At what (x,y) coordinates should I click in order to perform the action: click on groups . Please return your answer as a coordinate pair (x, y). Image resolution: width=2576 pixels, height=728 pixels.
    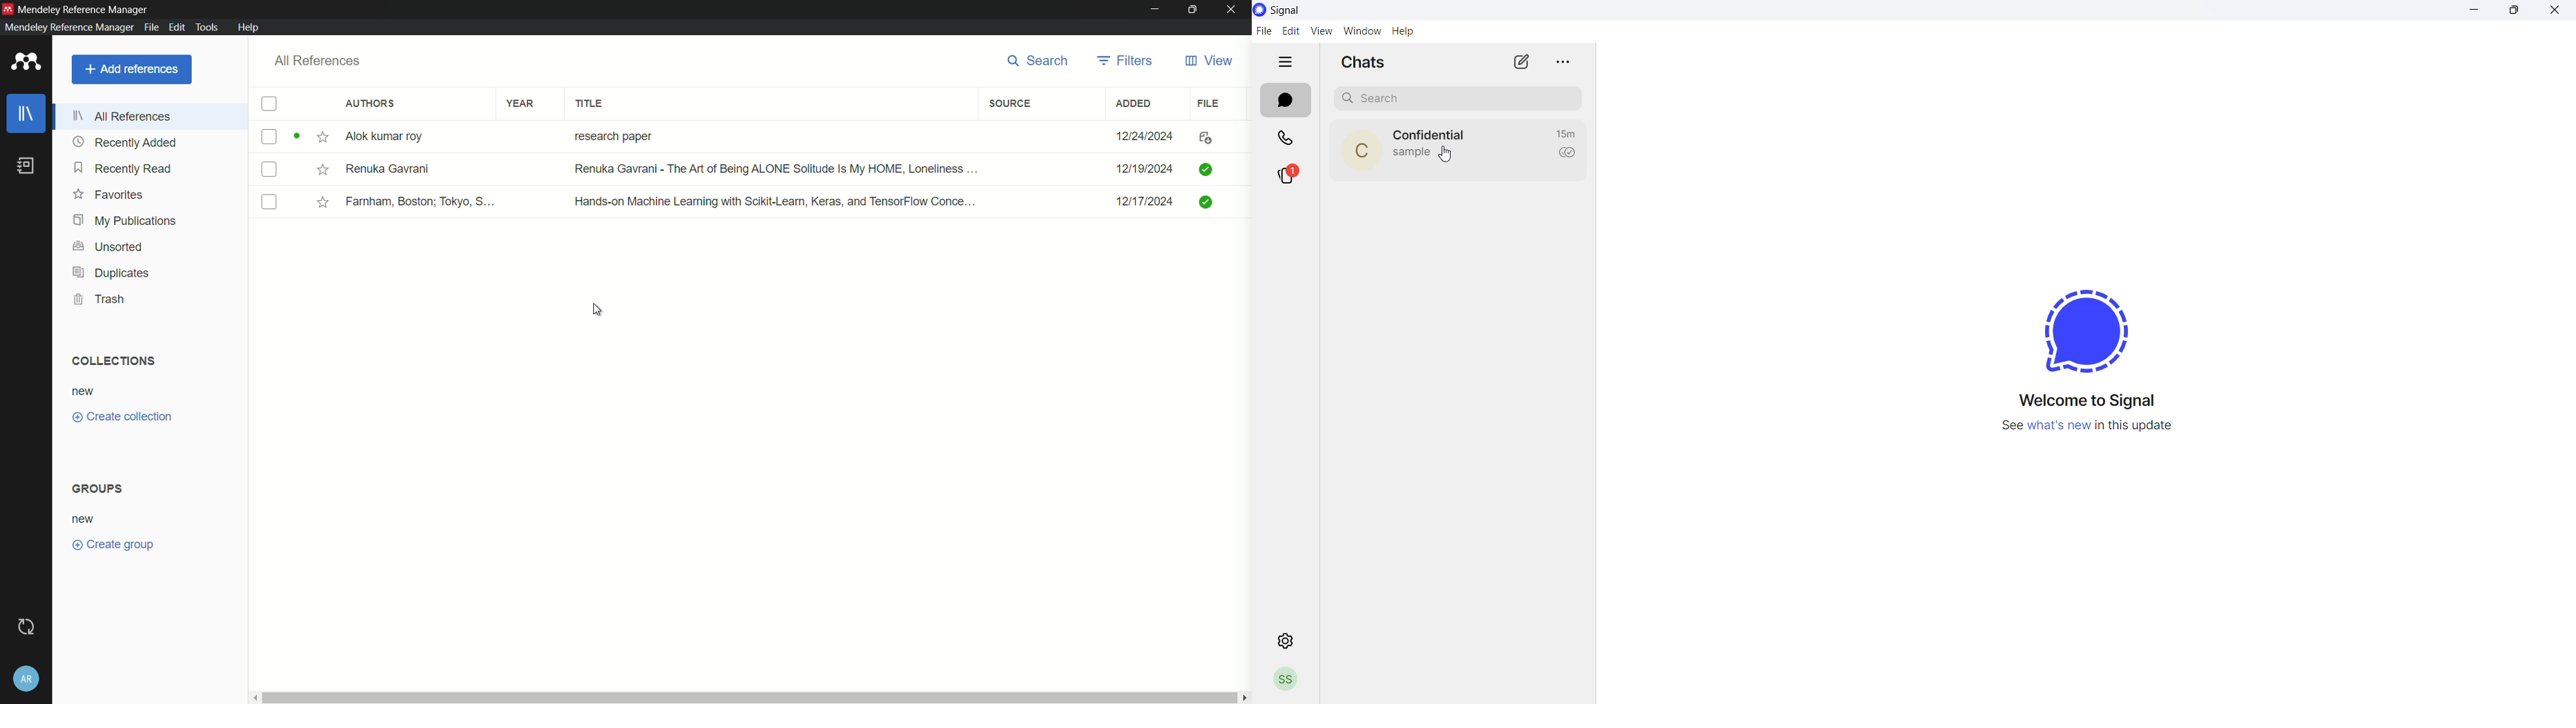
    Looking at the image, I should click on (105, 486).